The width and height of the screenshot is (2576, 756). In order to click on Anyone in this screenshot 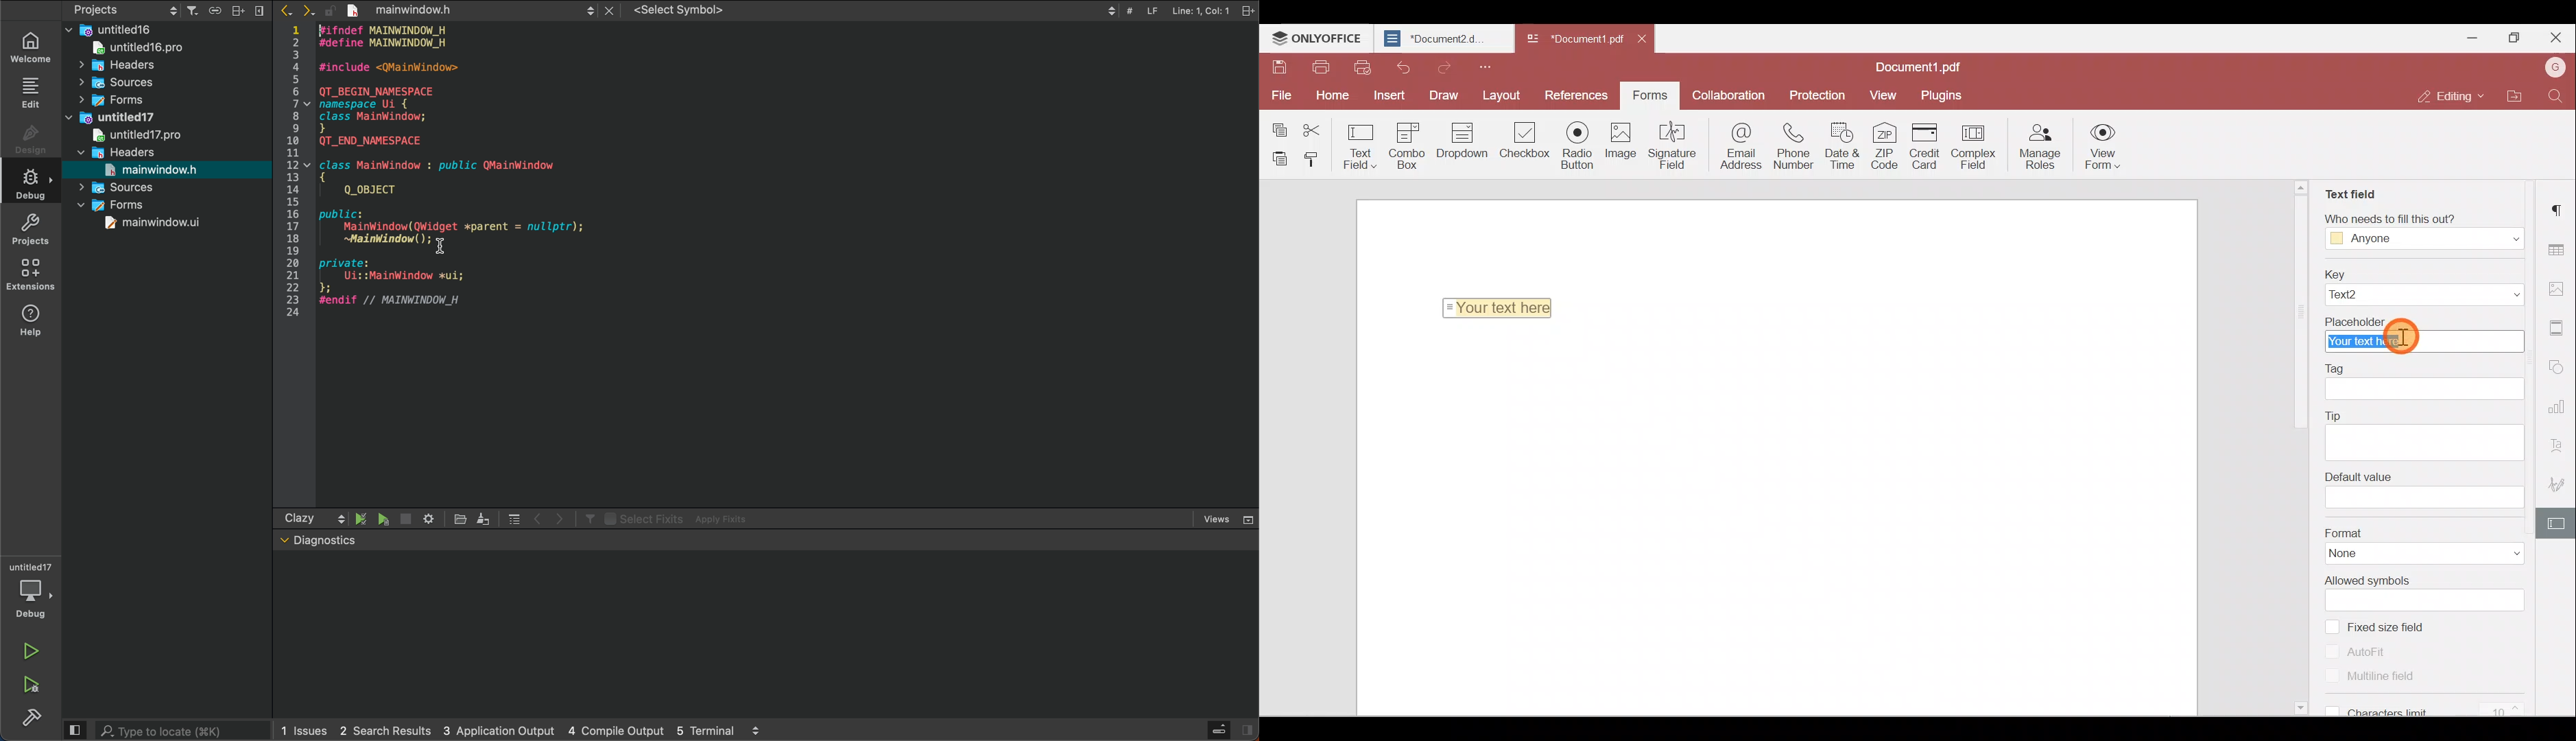, I will do `click(2372, 239)`.